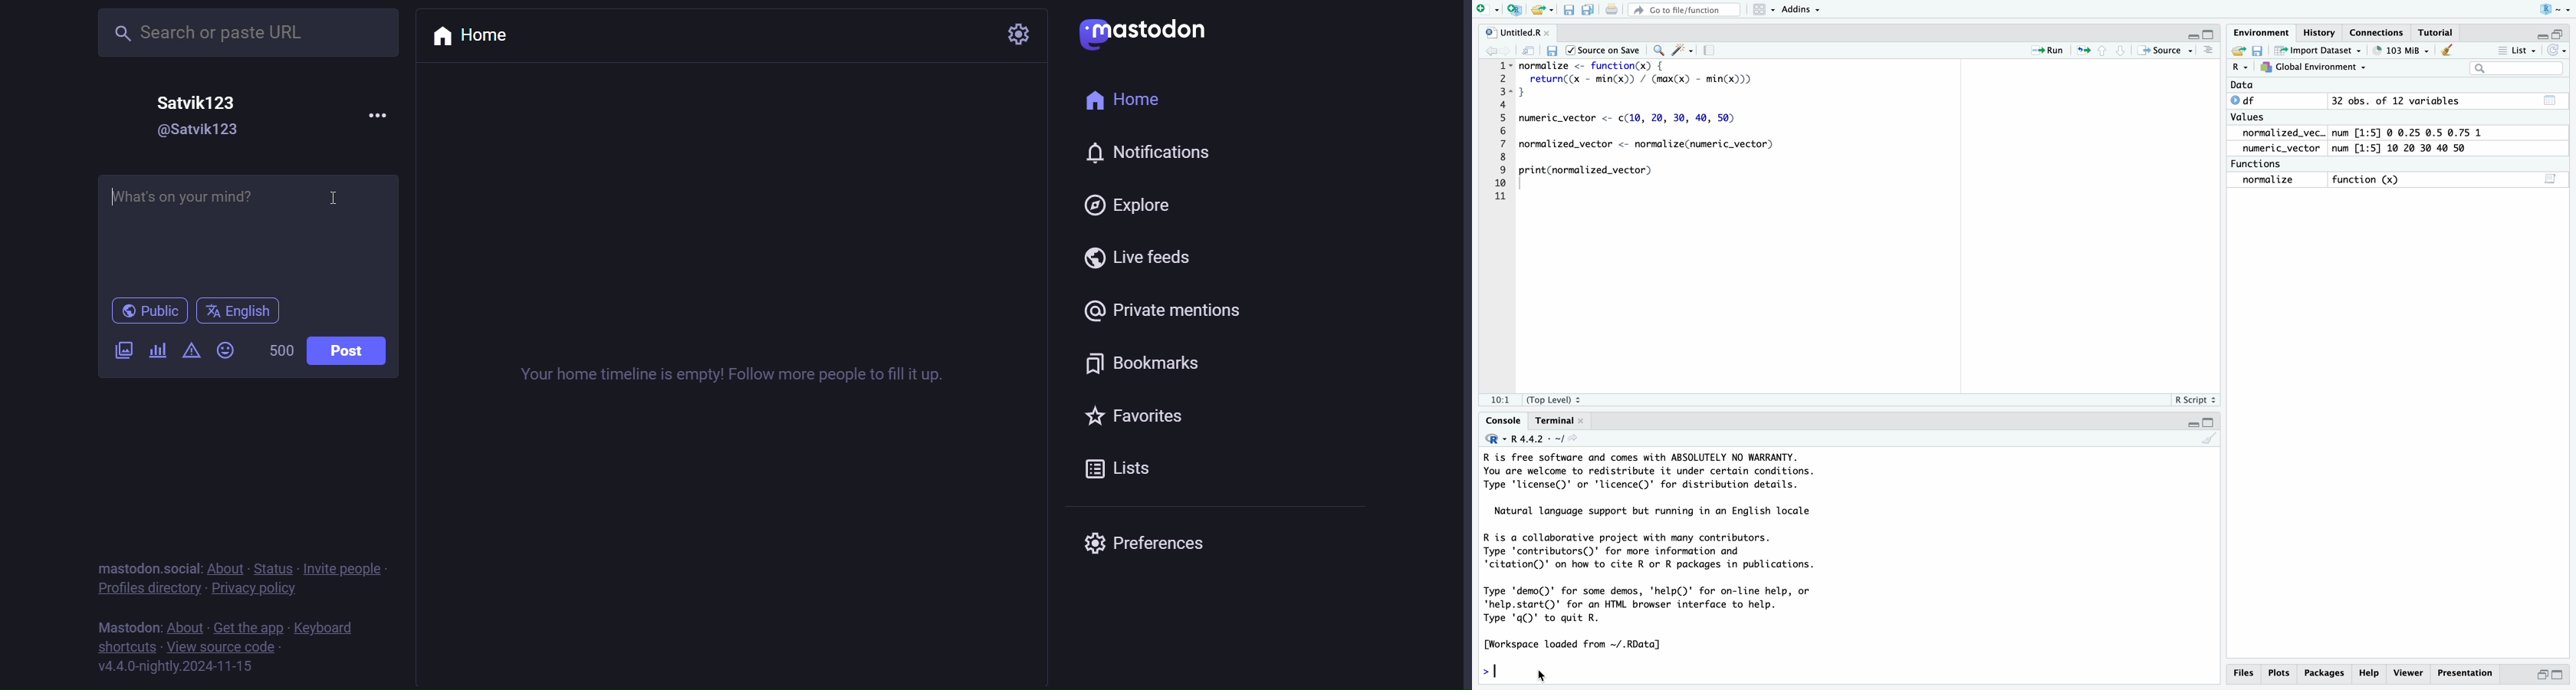 This screenshot has height=700, width=2576. What do you see at coordinates (1514, 10) in the screenshot?
I see `Create a project` at bounding box center [1514, 10].